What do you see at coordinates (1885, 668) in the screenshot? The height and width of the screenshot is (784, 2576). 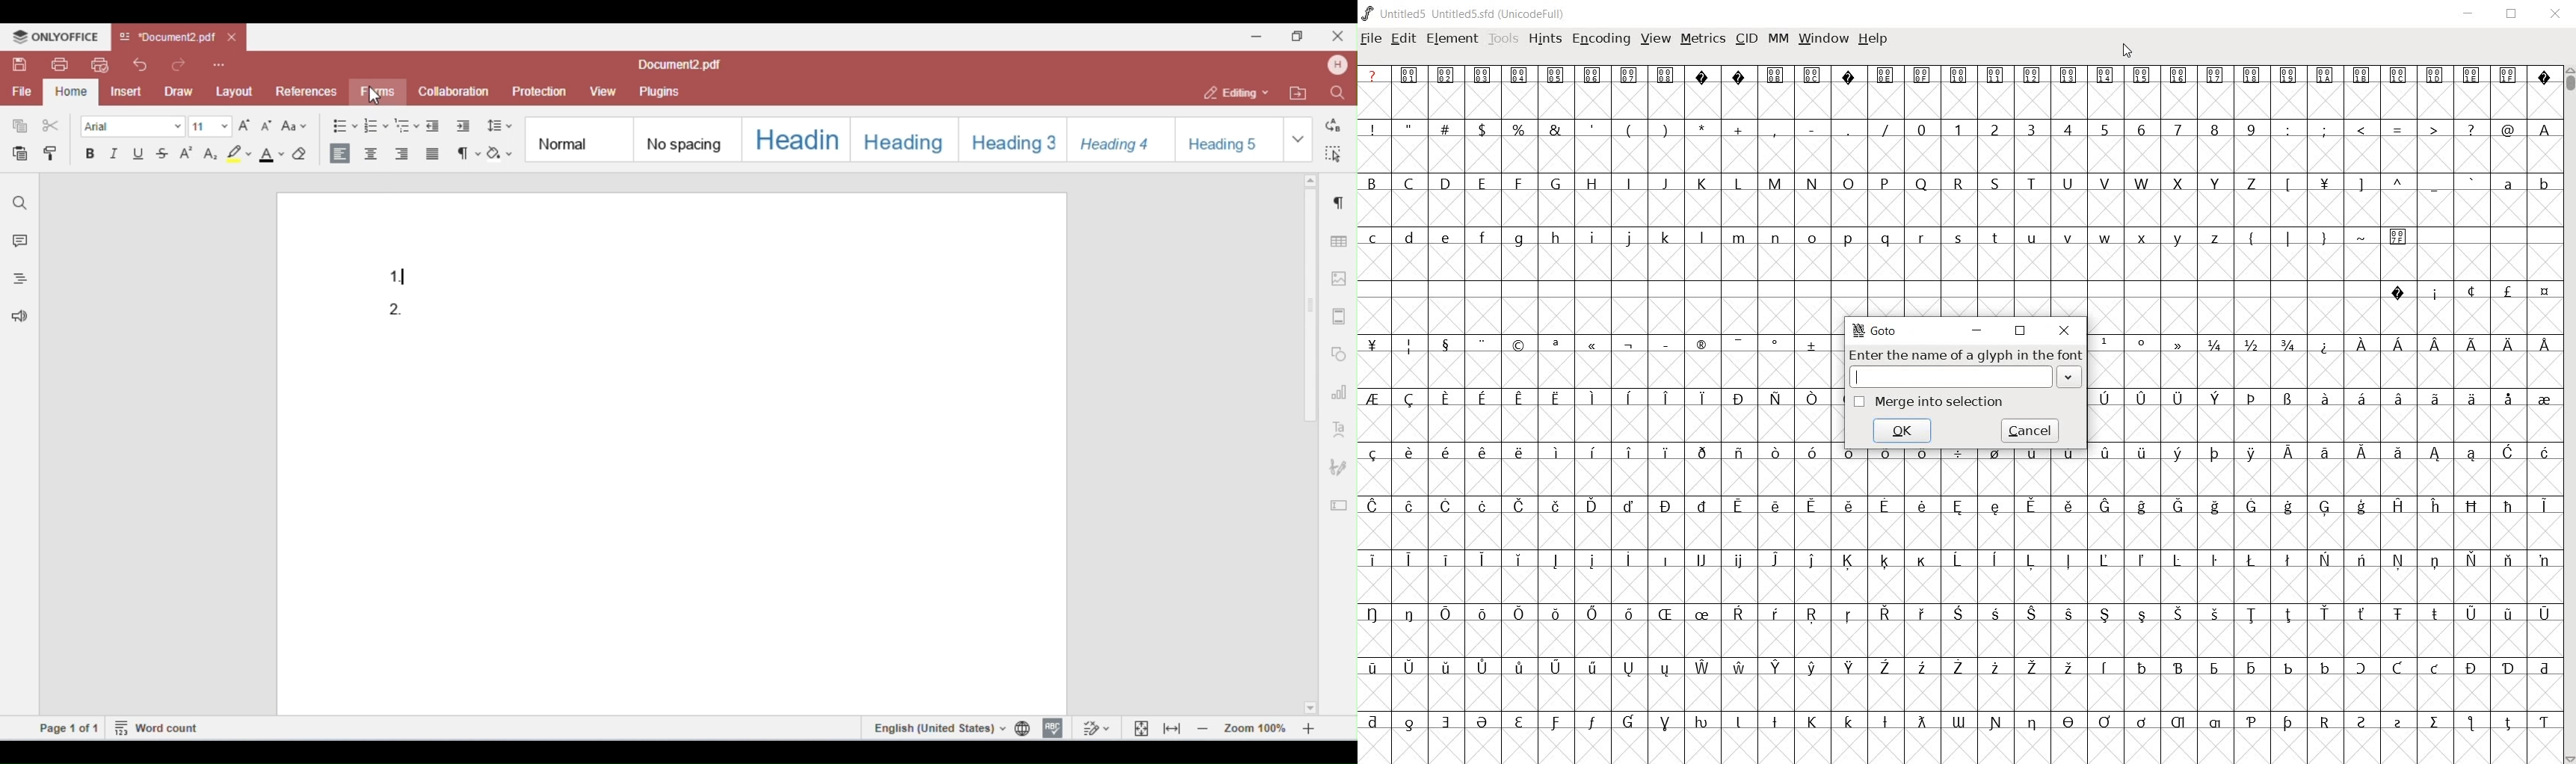 I see `Symbol` at bounding box center [1885, 668].